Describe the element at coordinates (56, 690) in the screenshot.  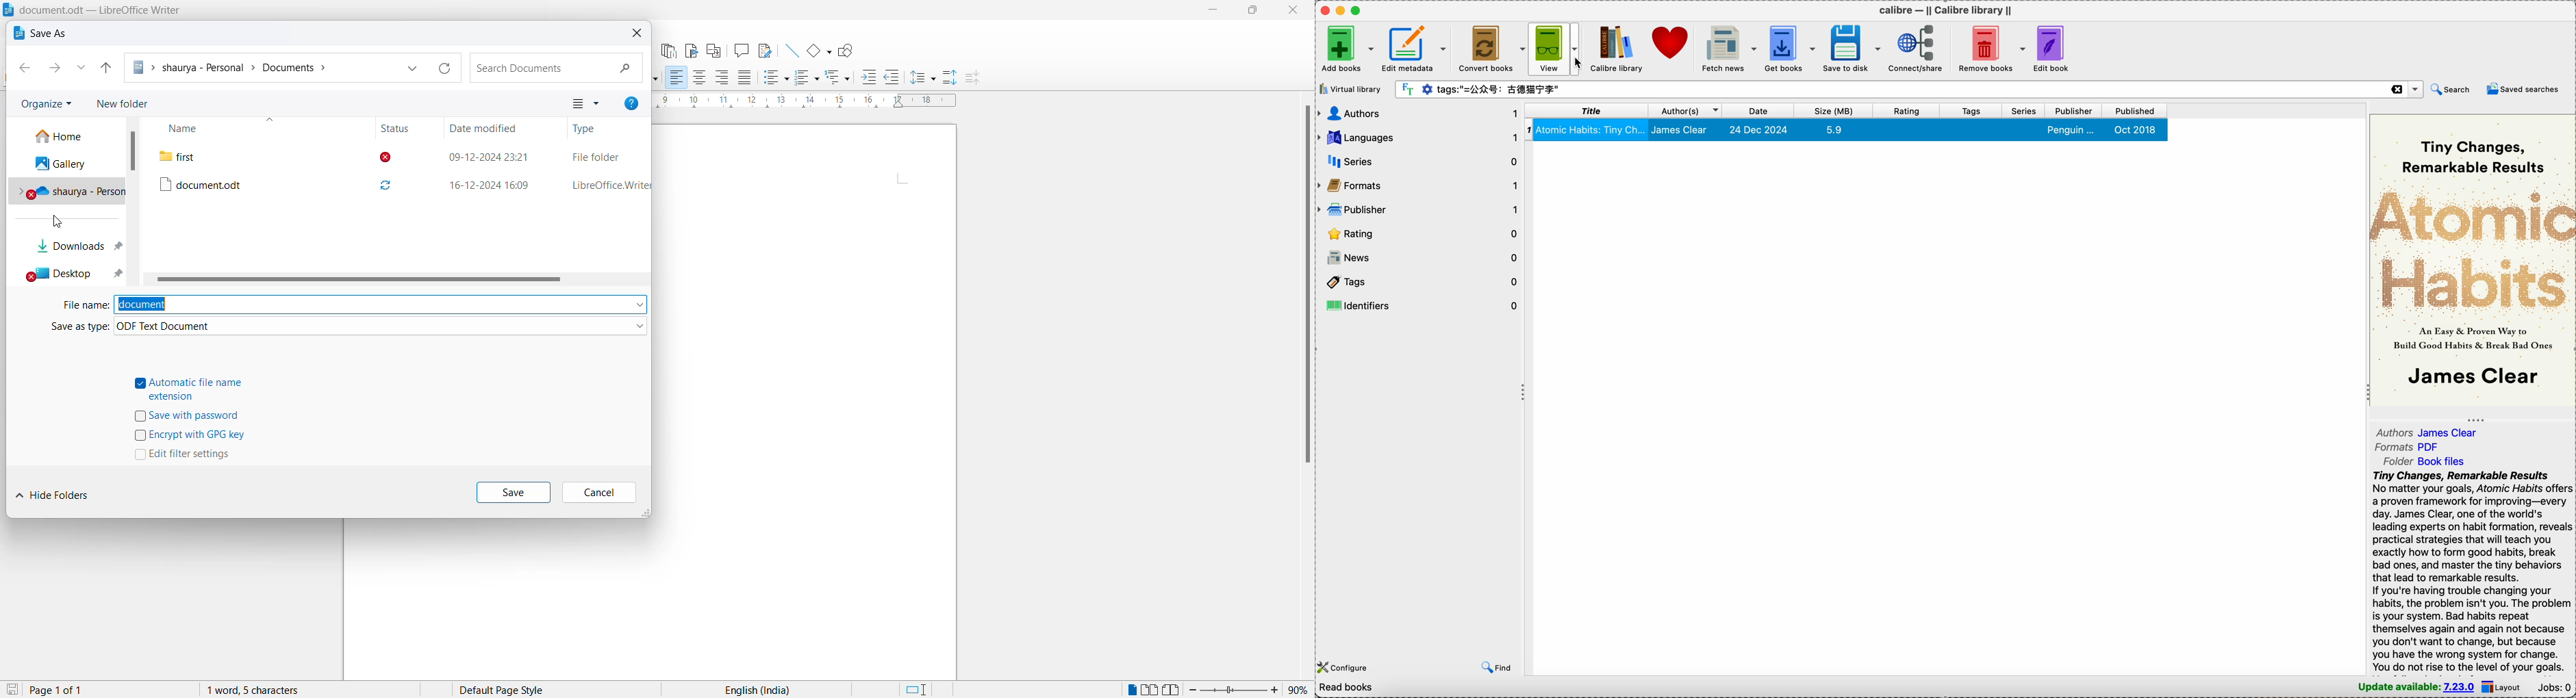
I see `page 1 of 1` at that location.